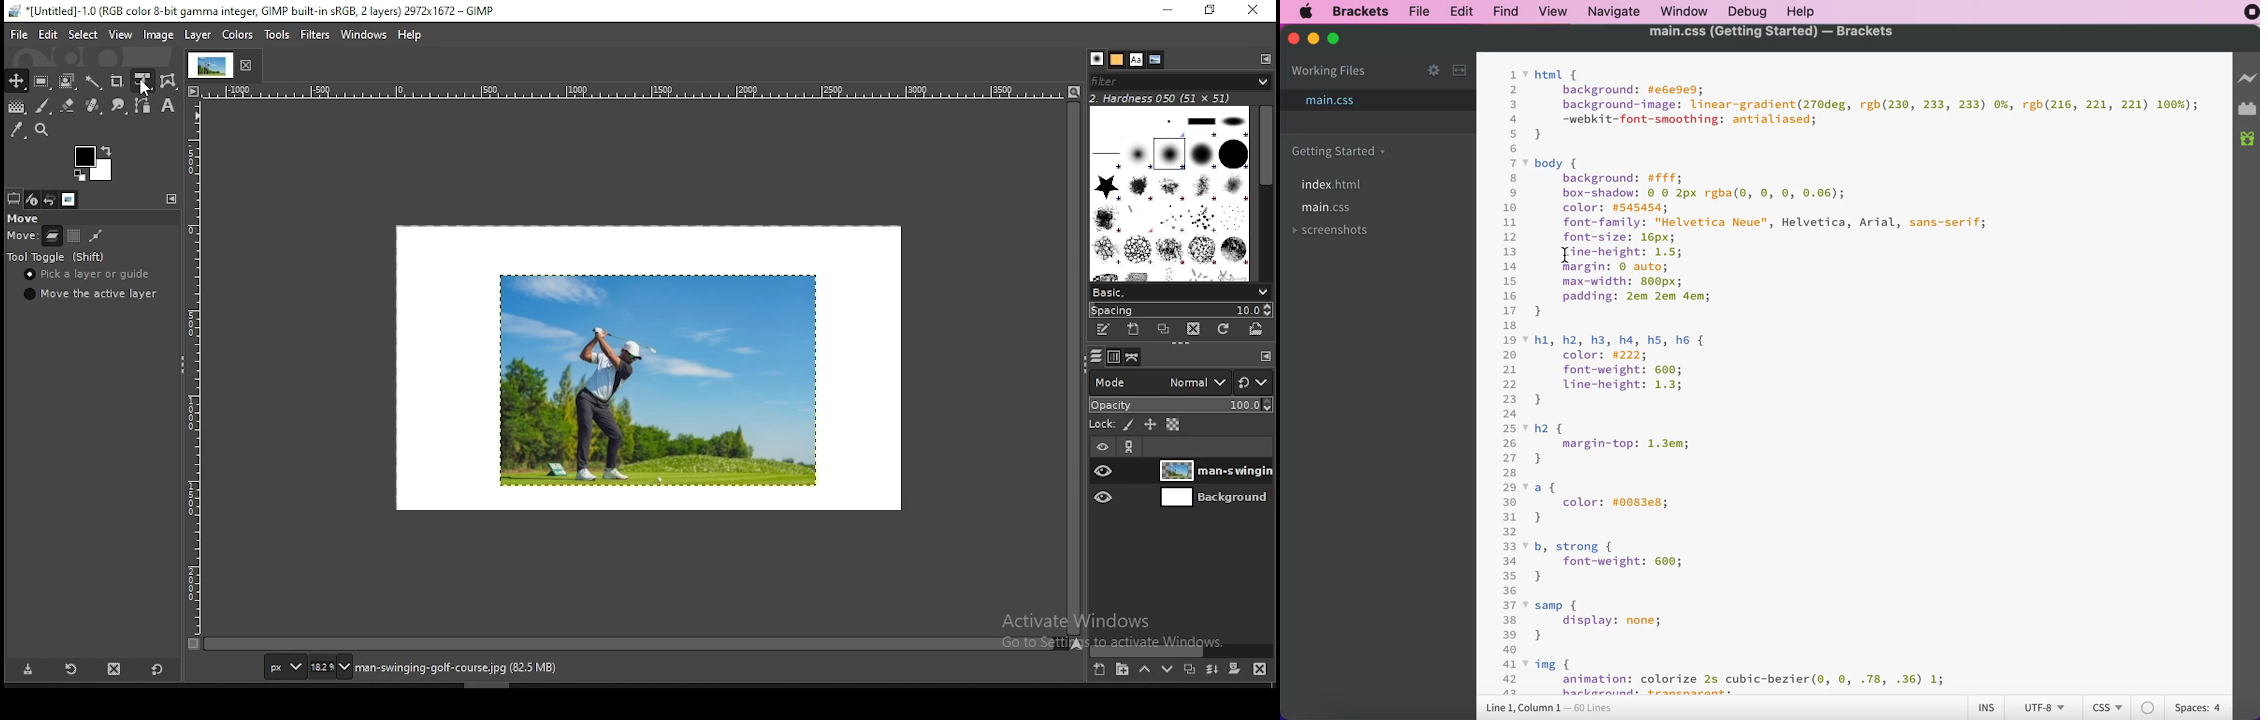 The image size is (2268, 728). Describe the element at coordinates (1510, 222) in the screenshot. I see `11` at that location.